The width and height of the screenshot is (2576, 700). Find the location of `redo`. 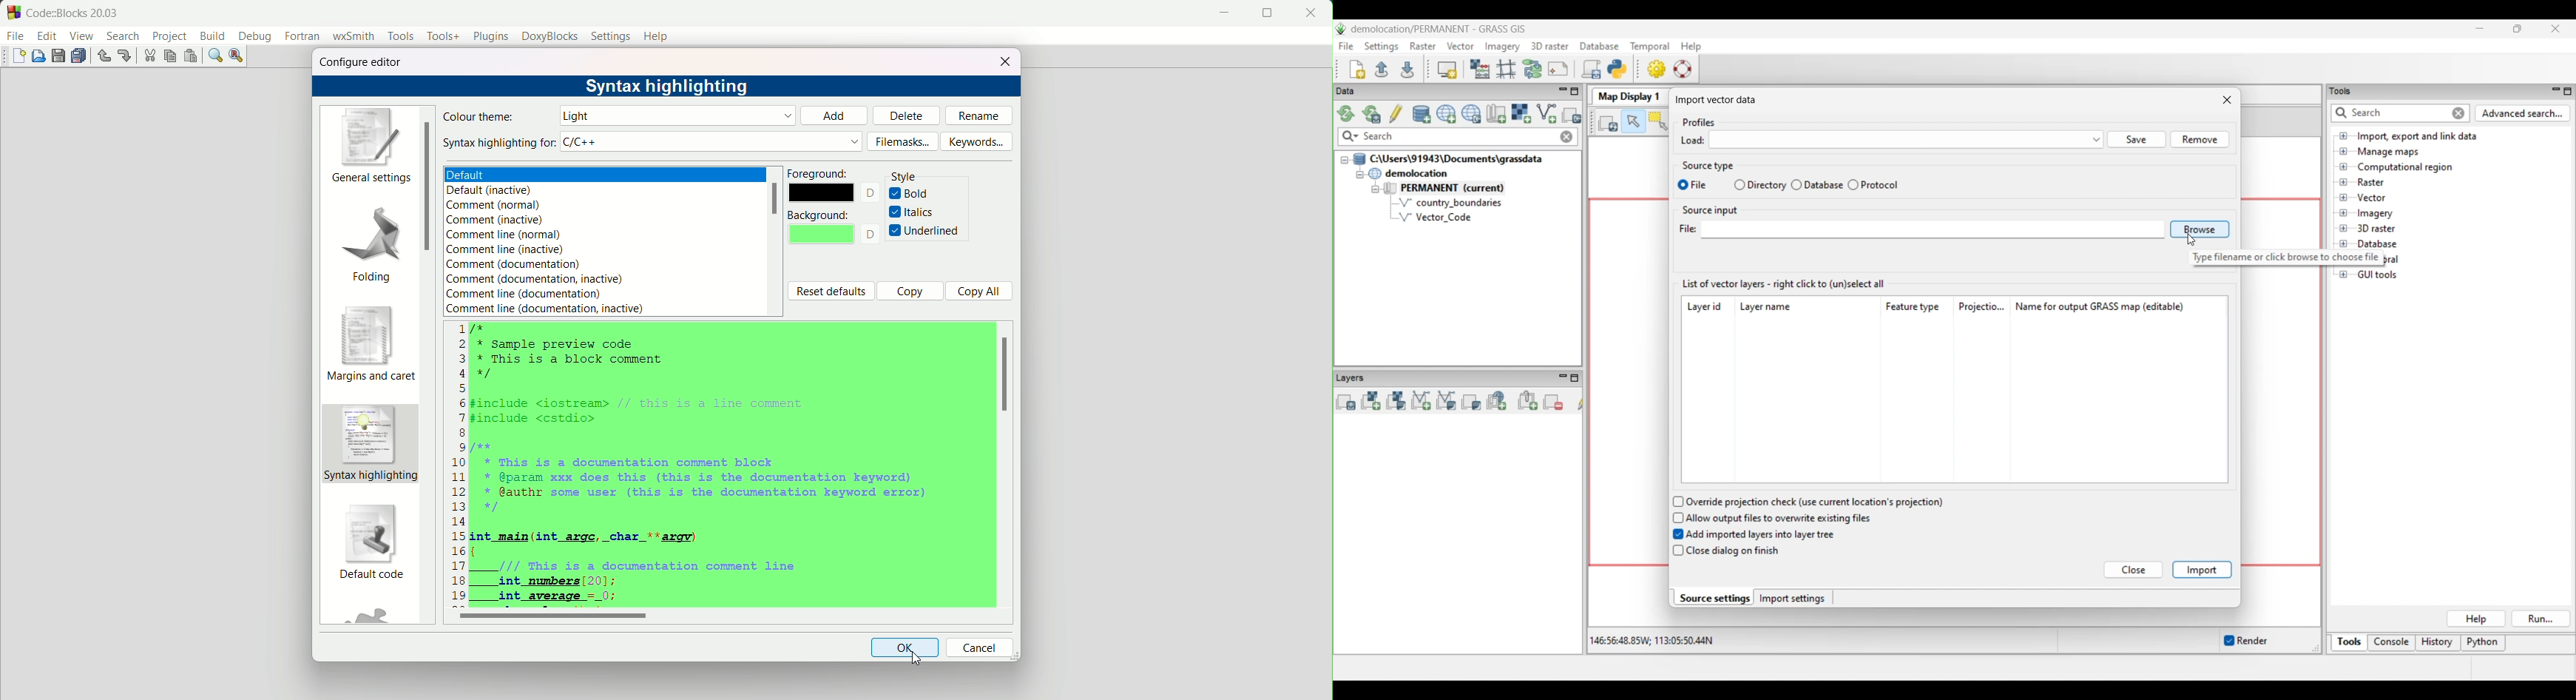

redo is located at coordinates (124, 55).